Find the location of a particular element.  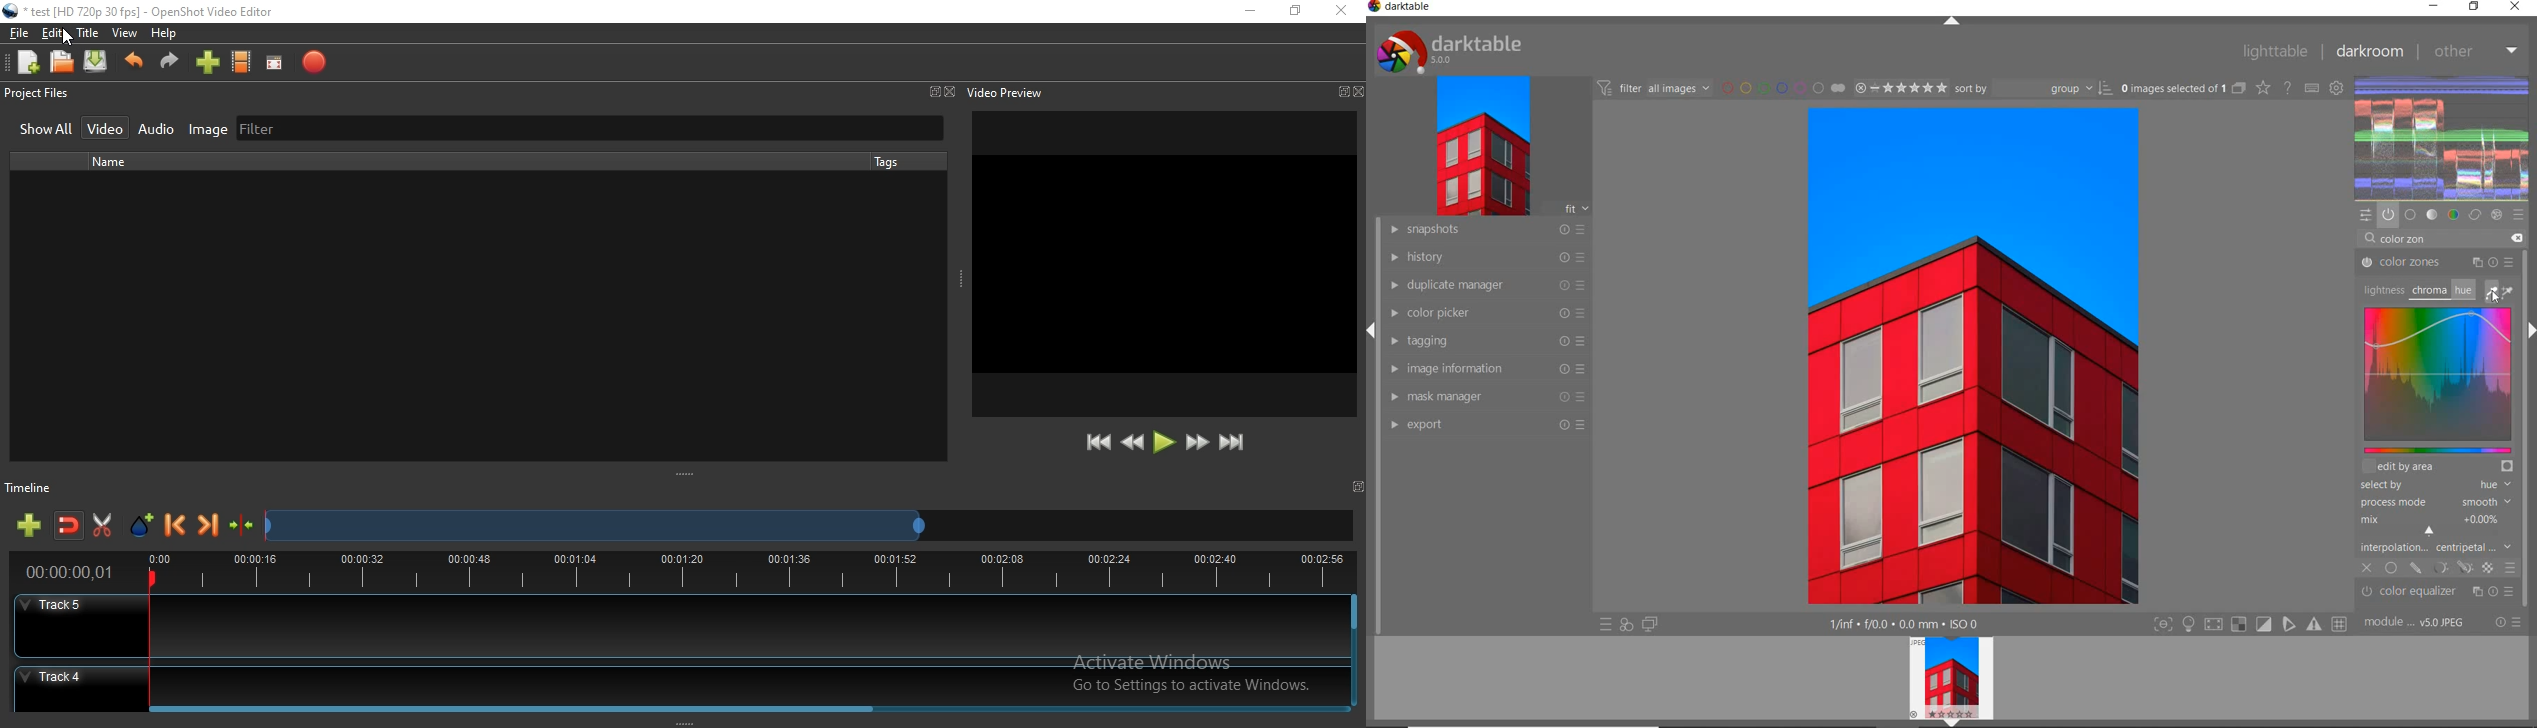

vertical scroll bar is located at coordinates (1354, 635).